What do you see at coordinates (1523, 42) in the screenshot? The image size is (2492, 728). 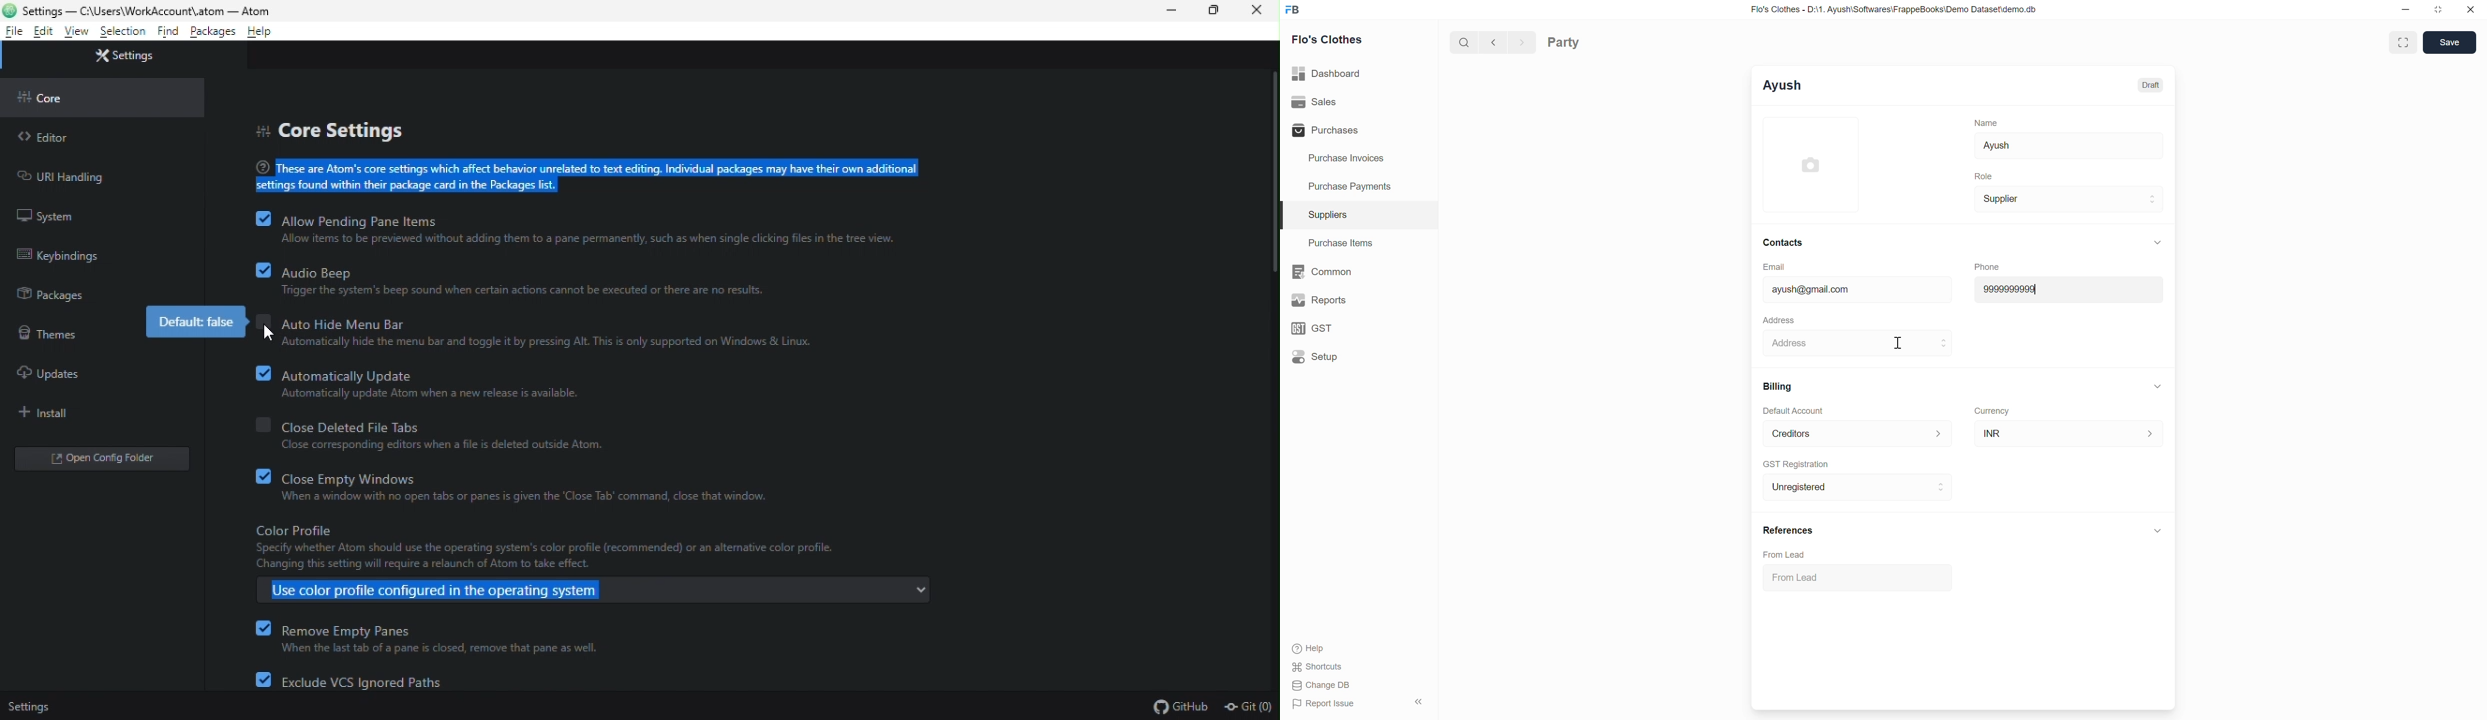 I see `Next` at bounding box center [1523, 42].